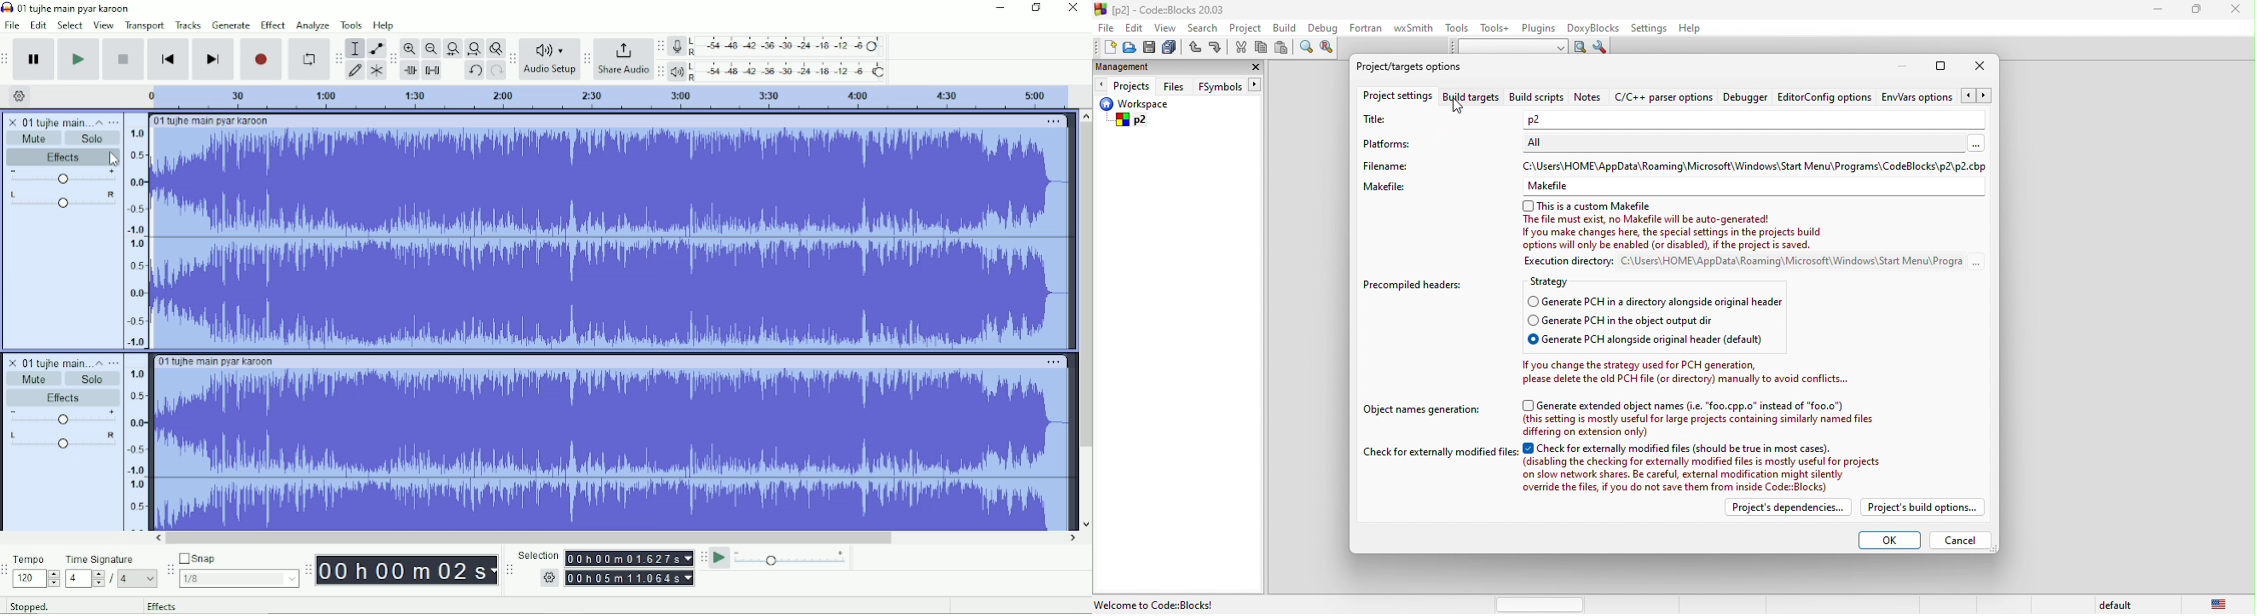  Describe the element at coordinates (1161, 9) in the screenshot. I see `[p2] - Code=Blocks 20.03` at that location.